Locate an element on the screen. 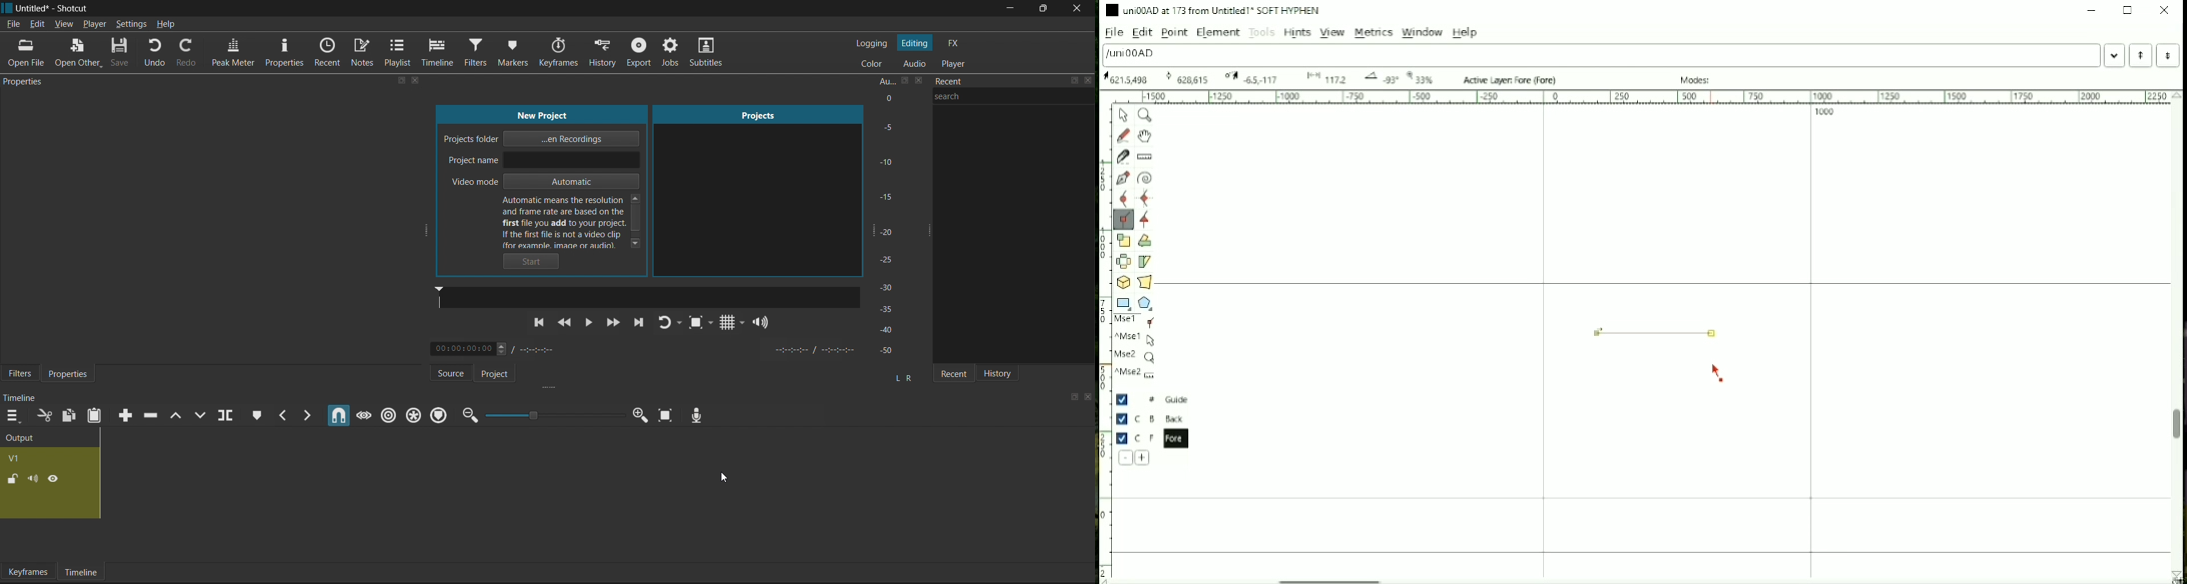 The image size is (2212, 588). Volume Control is located at coordinates (763, 323).